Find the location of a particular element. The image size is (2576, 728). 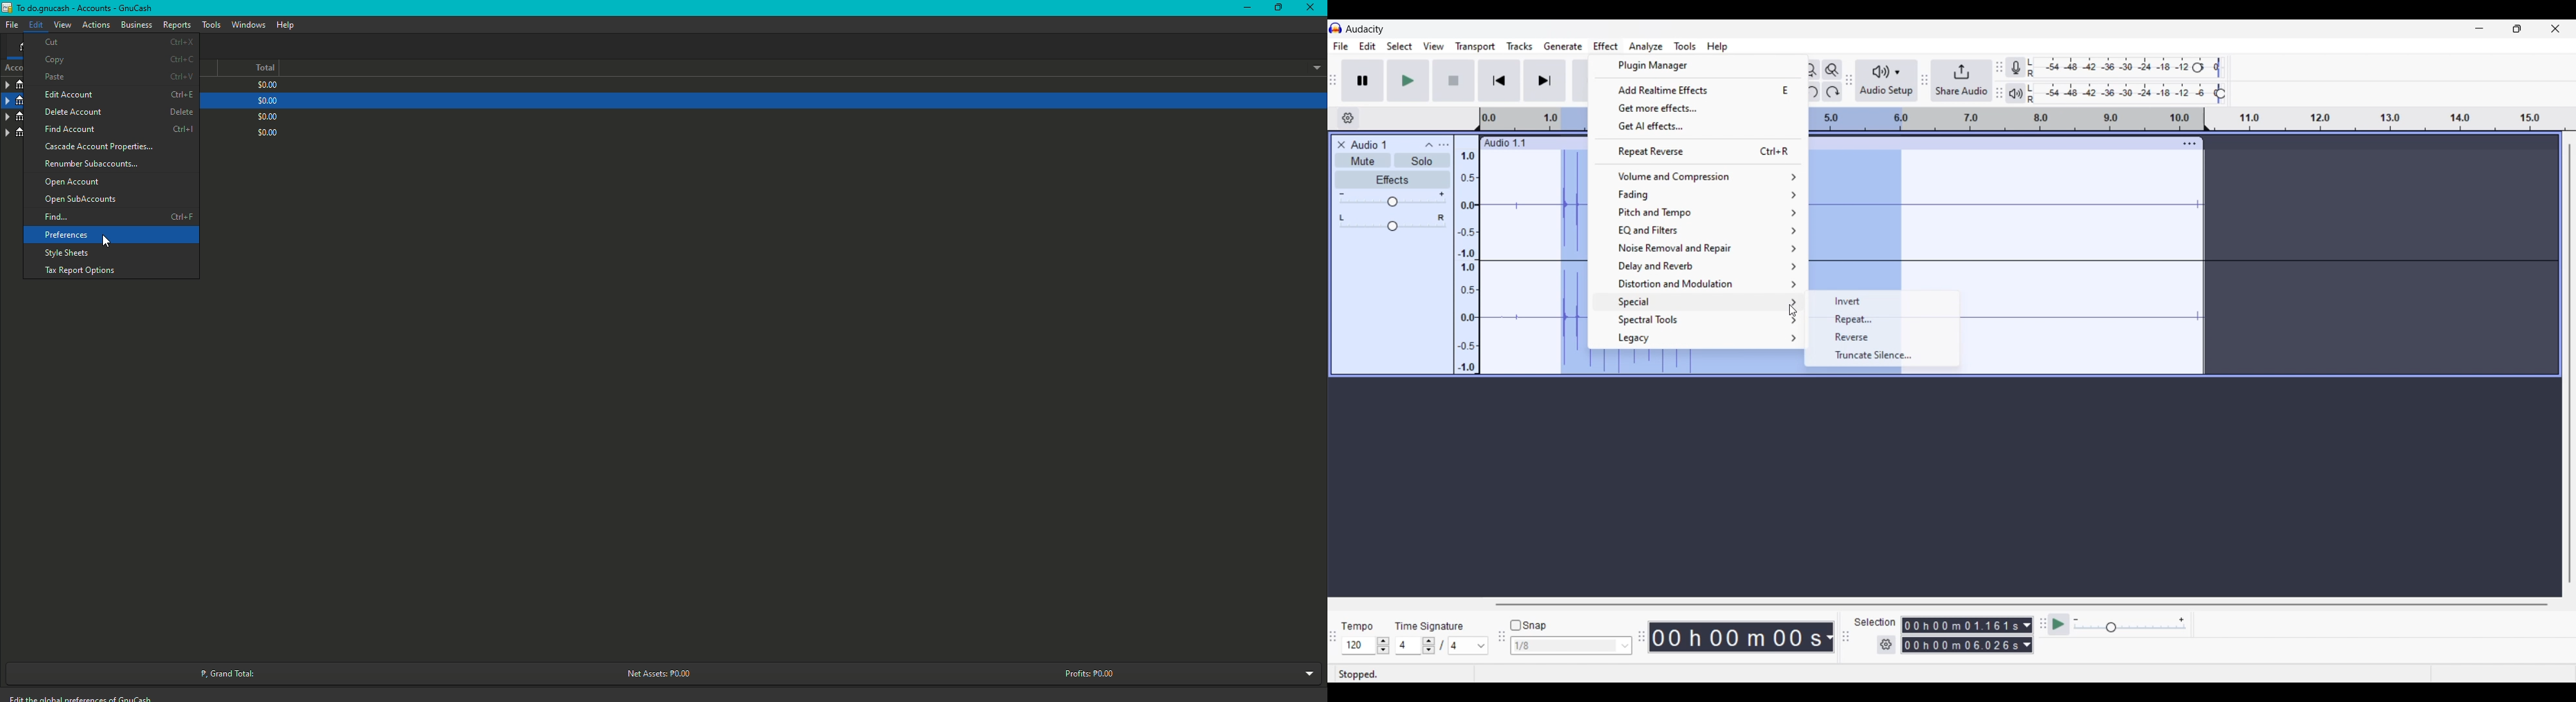

Remember Subaccounts is located at coordinates (92, 164).